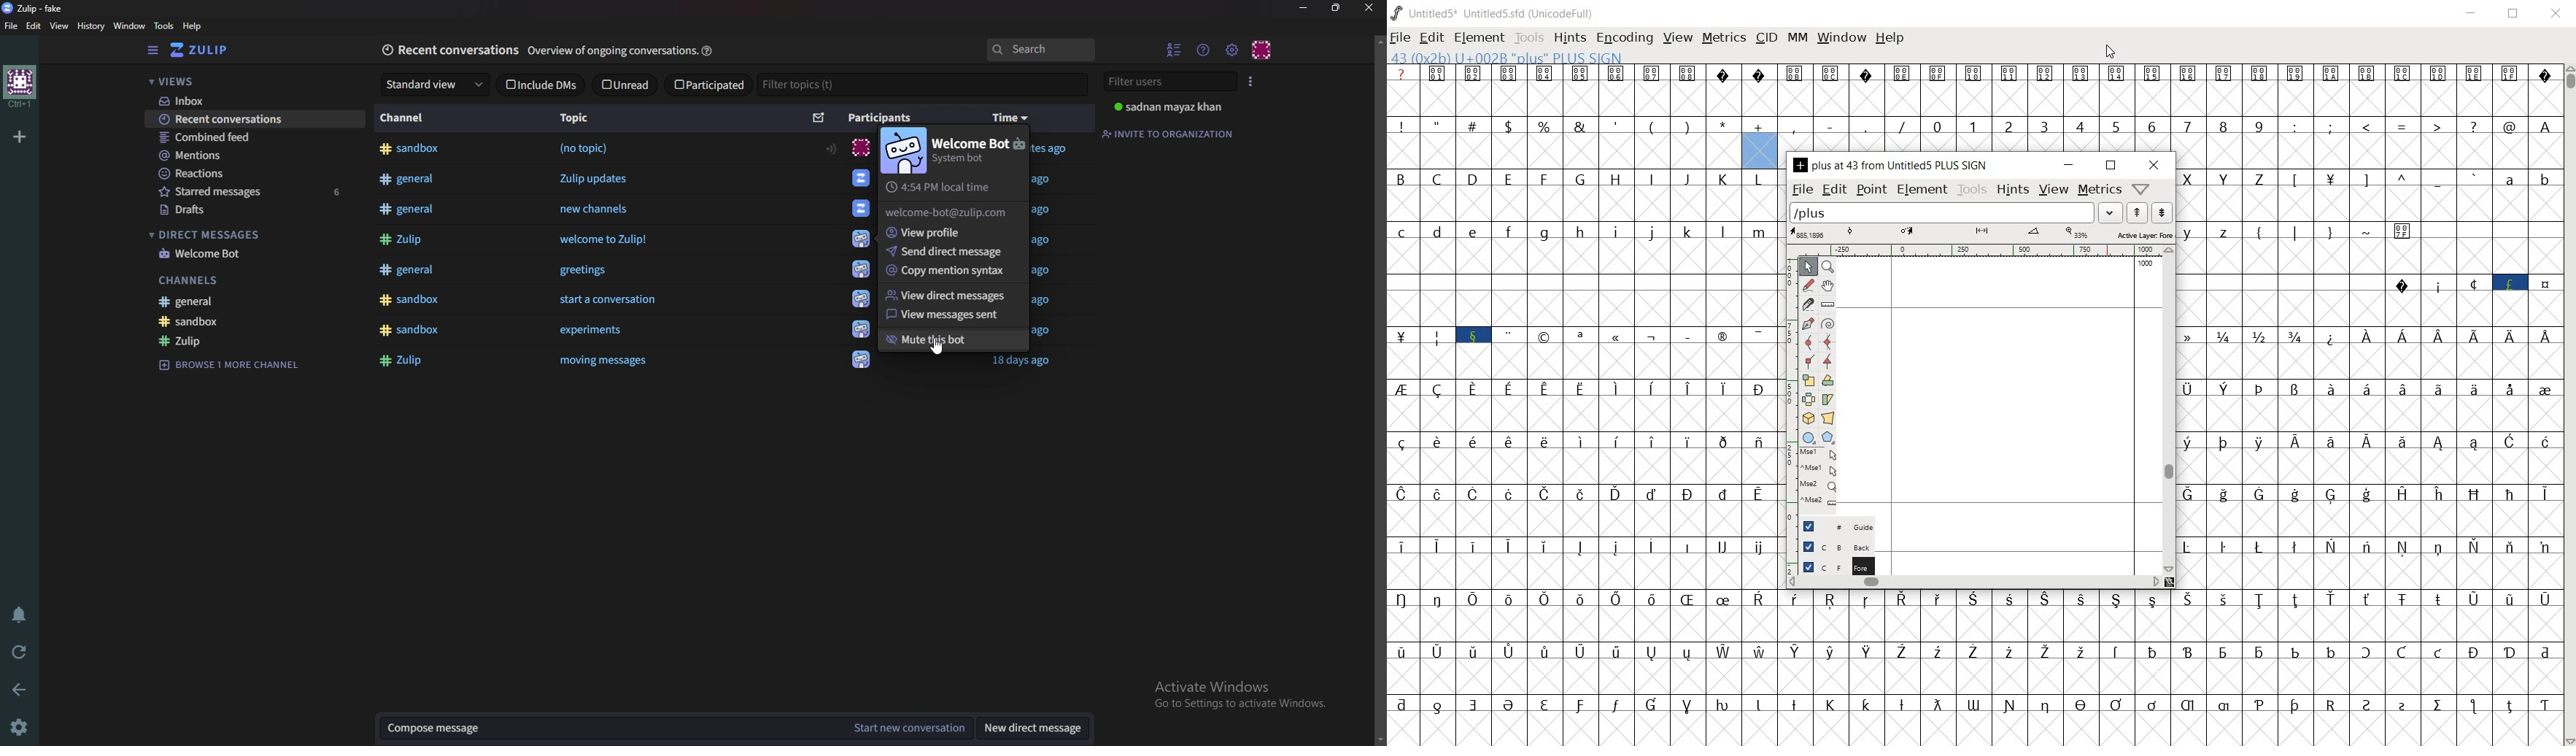  I want to click on help menu, so click(1203, 51).